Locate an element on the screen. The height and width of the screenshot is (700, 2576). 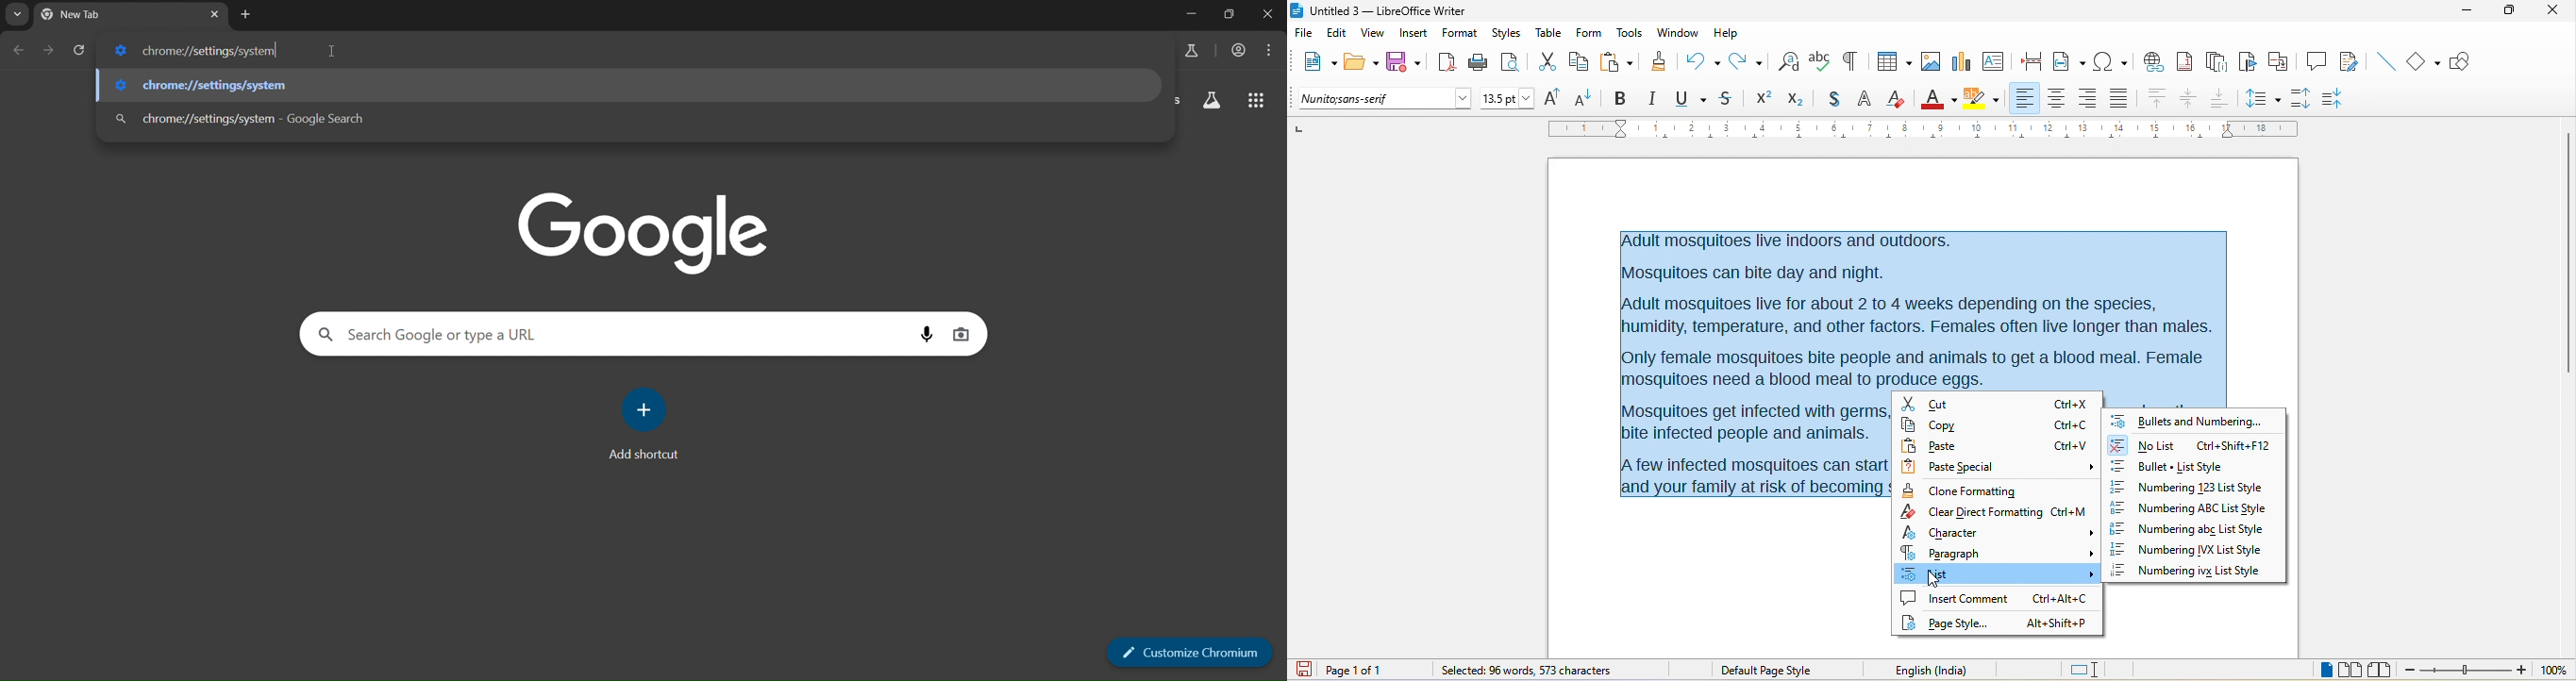
ruler is located at coordinates (1922, 129).